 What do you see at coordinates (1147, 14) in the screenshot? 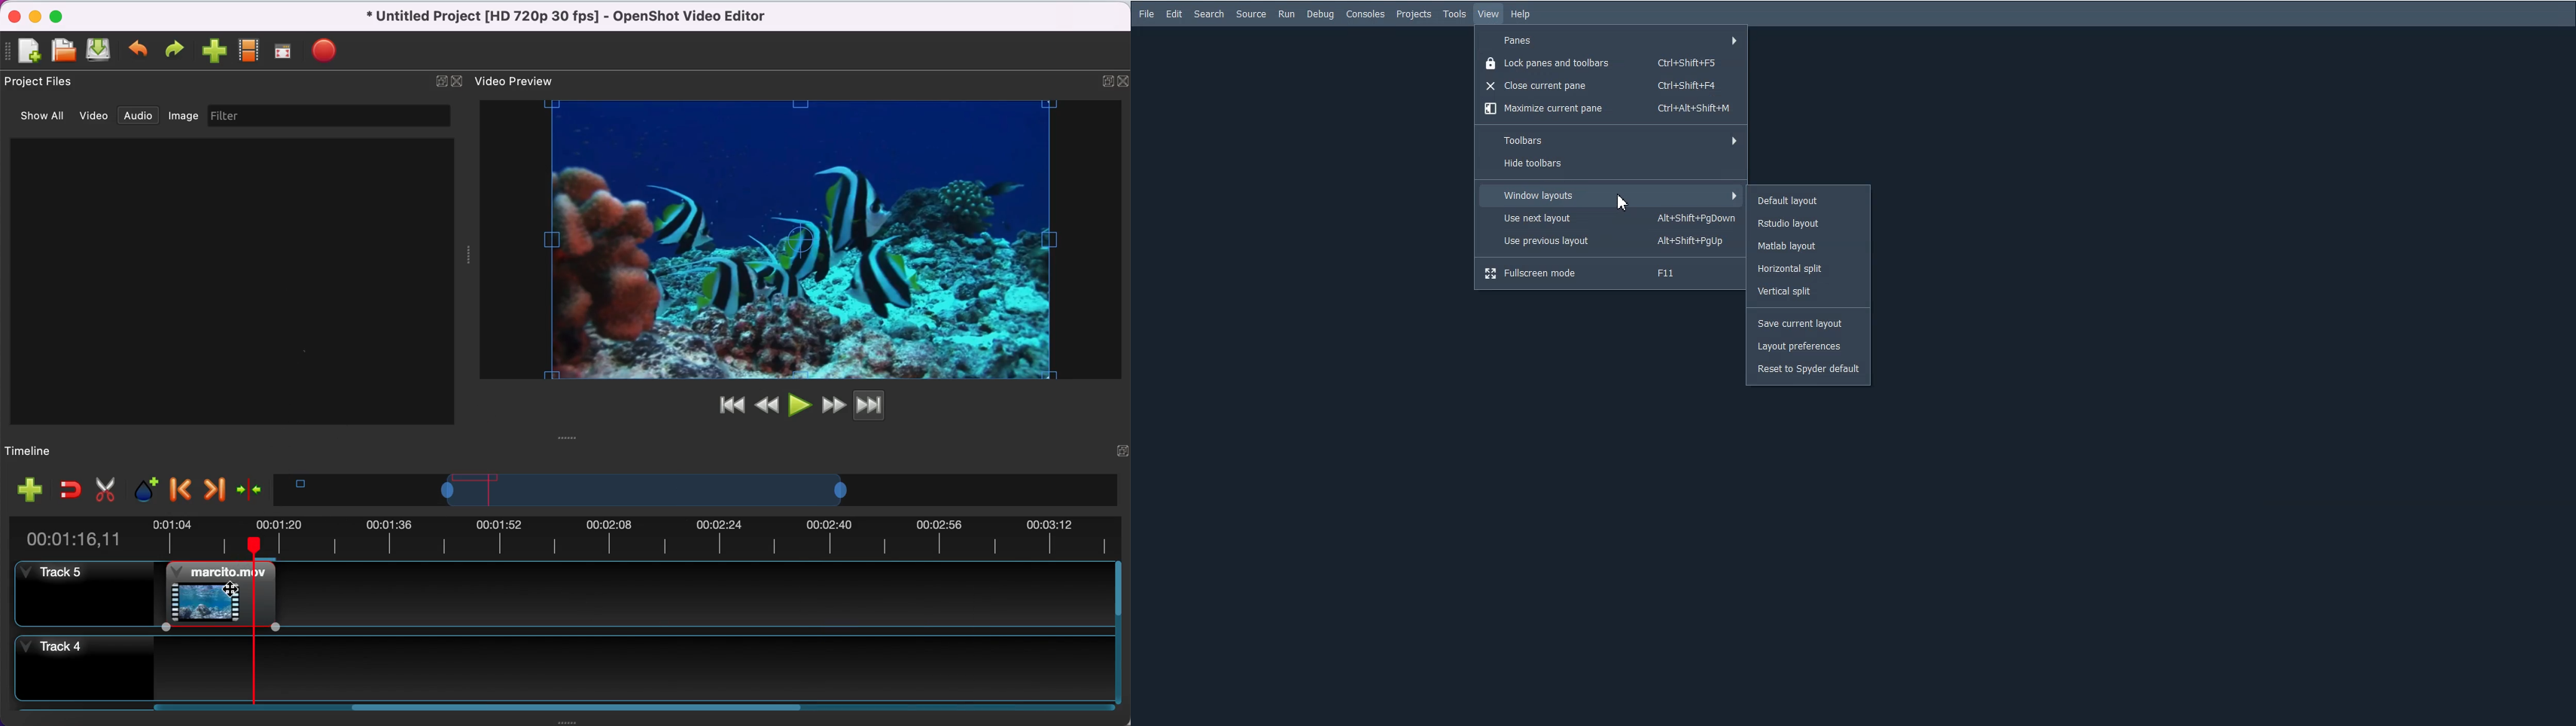
I see `File` at bounding box center [1147, 14].